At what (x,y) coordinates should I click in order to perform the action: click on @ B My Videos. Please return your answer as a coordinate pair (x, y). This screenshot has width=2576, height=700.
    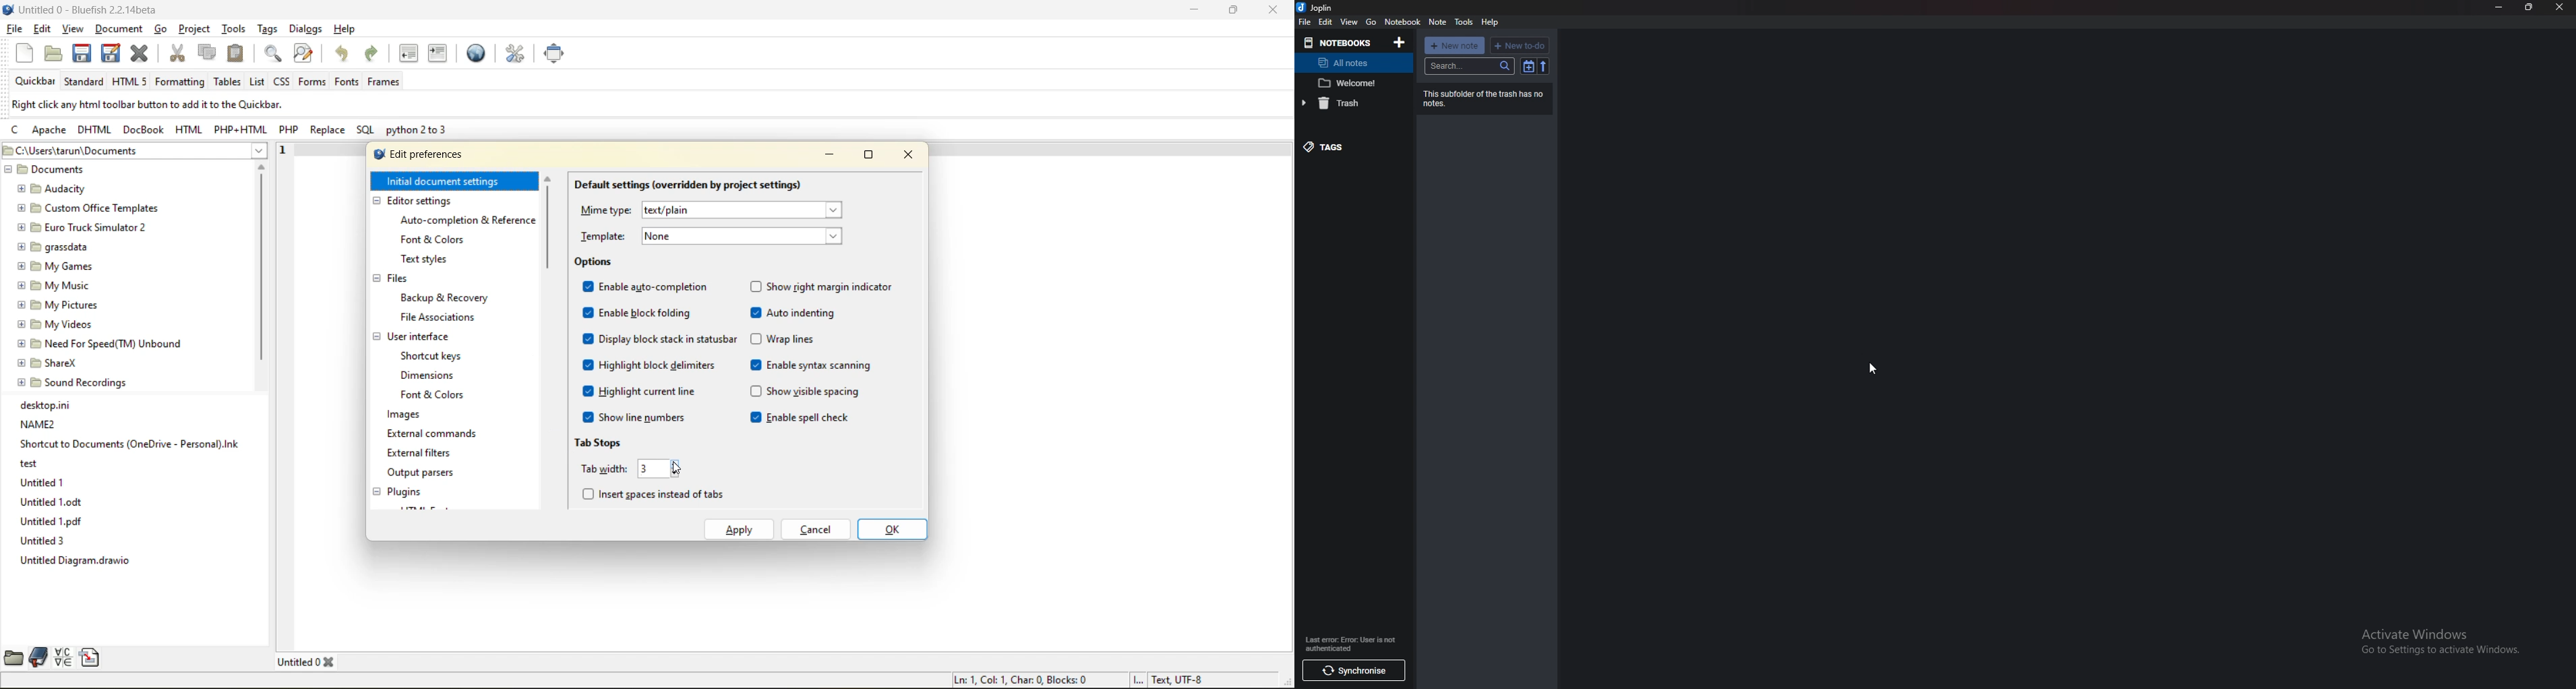
    Looking at the image, I should click on (55, 323).